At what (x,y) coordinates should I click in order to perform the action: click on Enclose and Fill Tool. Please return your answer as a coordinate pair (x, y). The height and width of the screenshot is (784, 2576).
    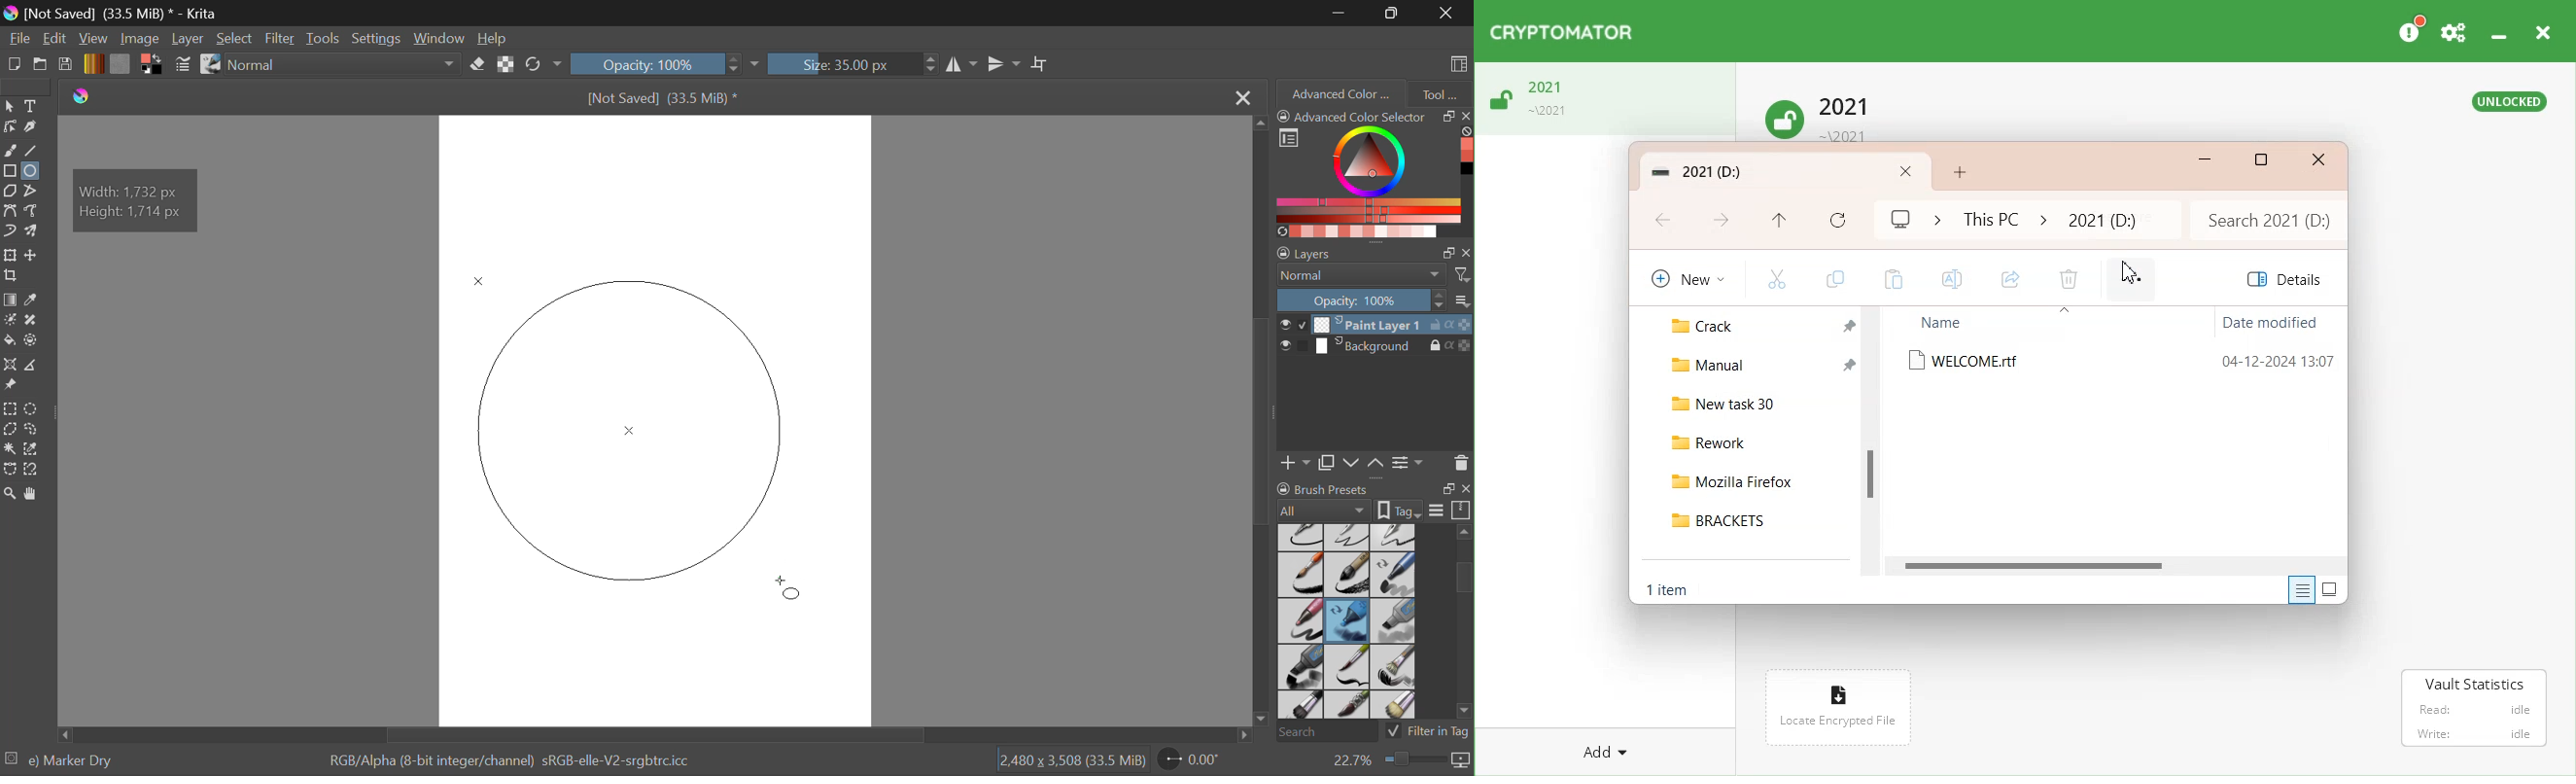
    Looking at the image, I should click on (32, 341).